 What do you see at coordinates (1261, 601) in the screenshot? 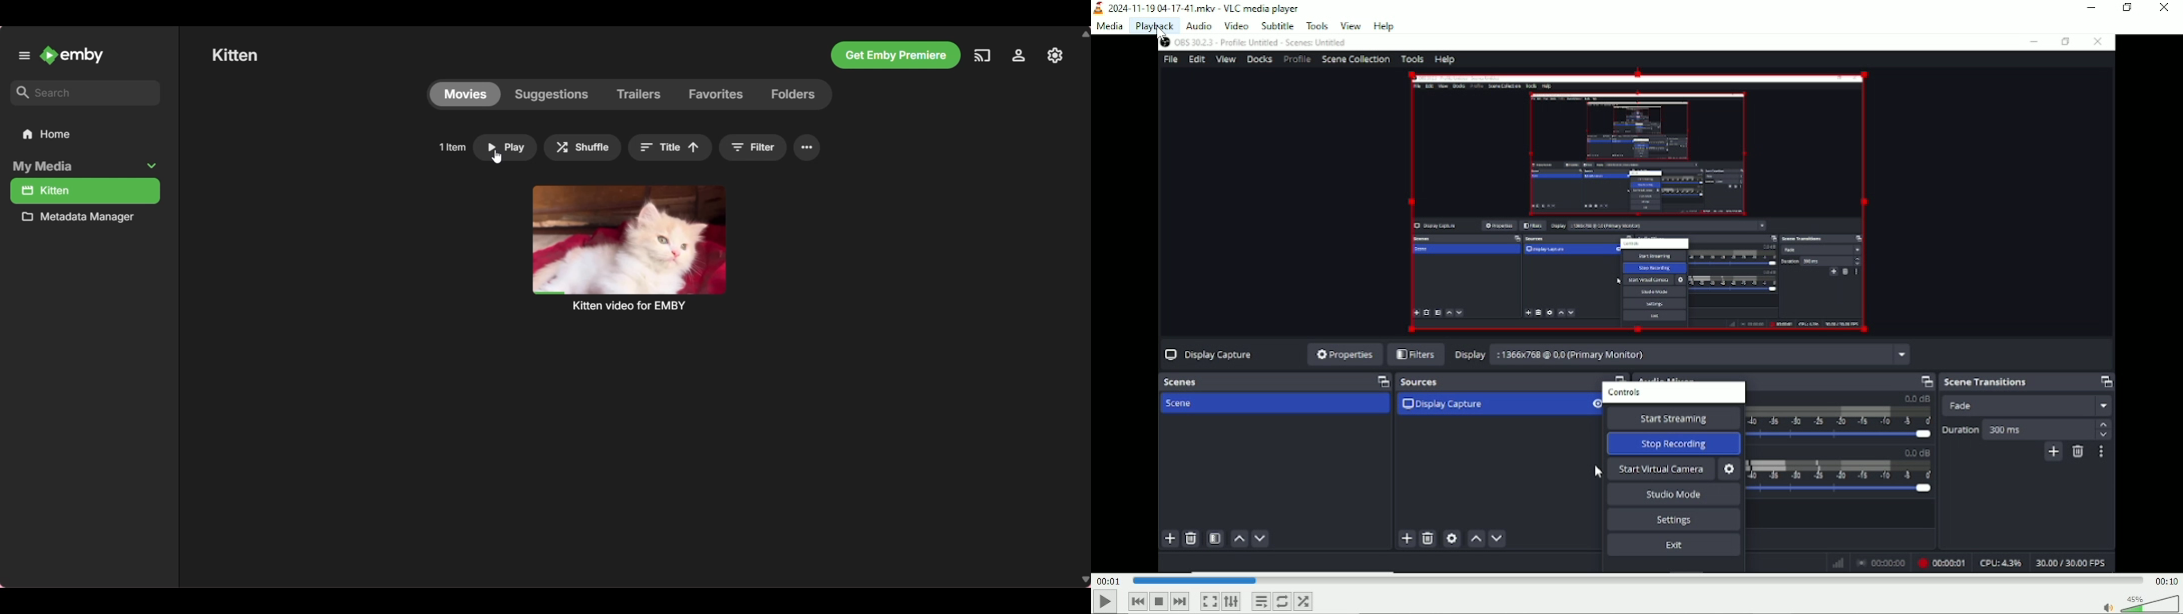
I see `Toggle playlist` at bounding box center [1261, 601].